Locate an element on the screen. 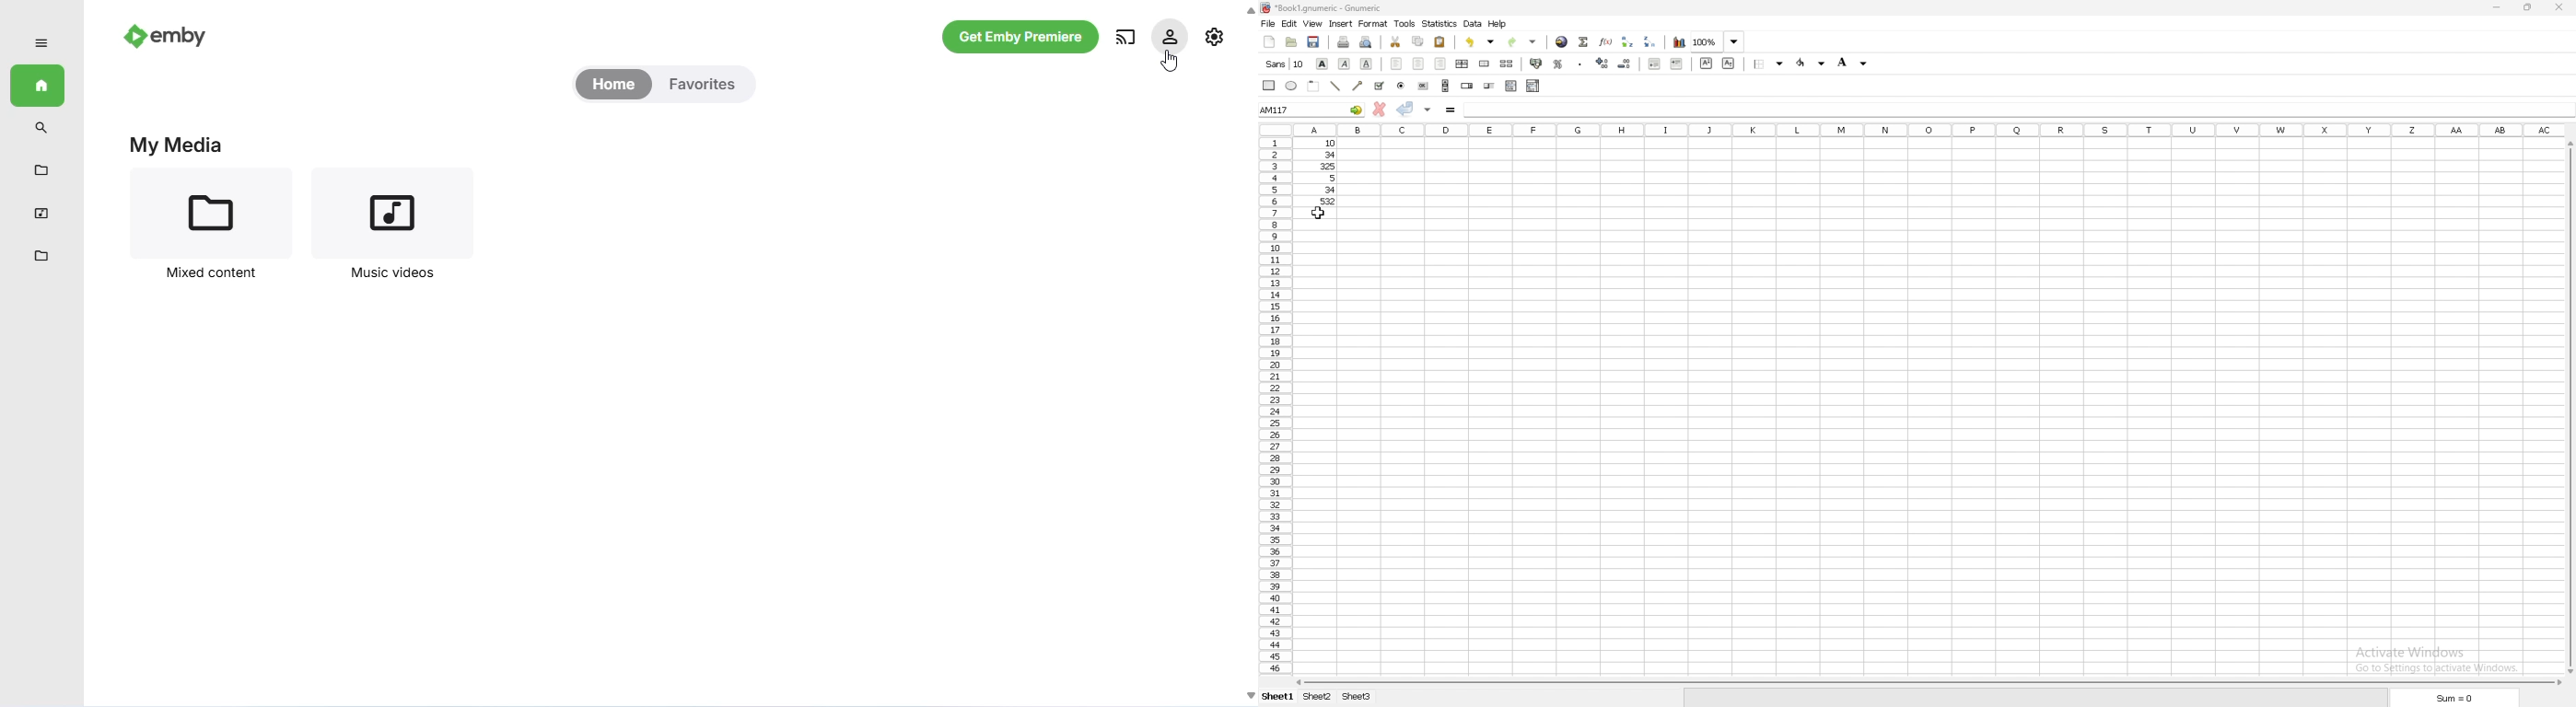 The height and width of the screenshot is (728, 2576). summation is located at coordinates (1584, 42).